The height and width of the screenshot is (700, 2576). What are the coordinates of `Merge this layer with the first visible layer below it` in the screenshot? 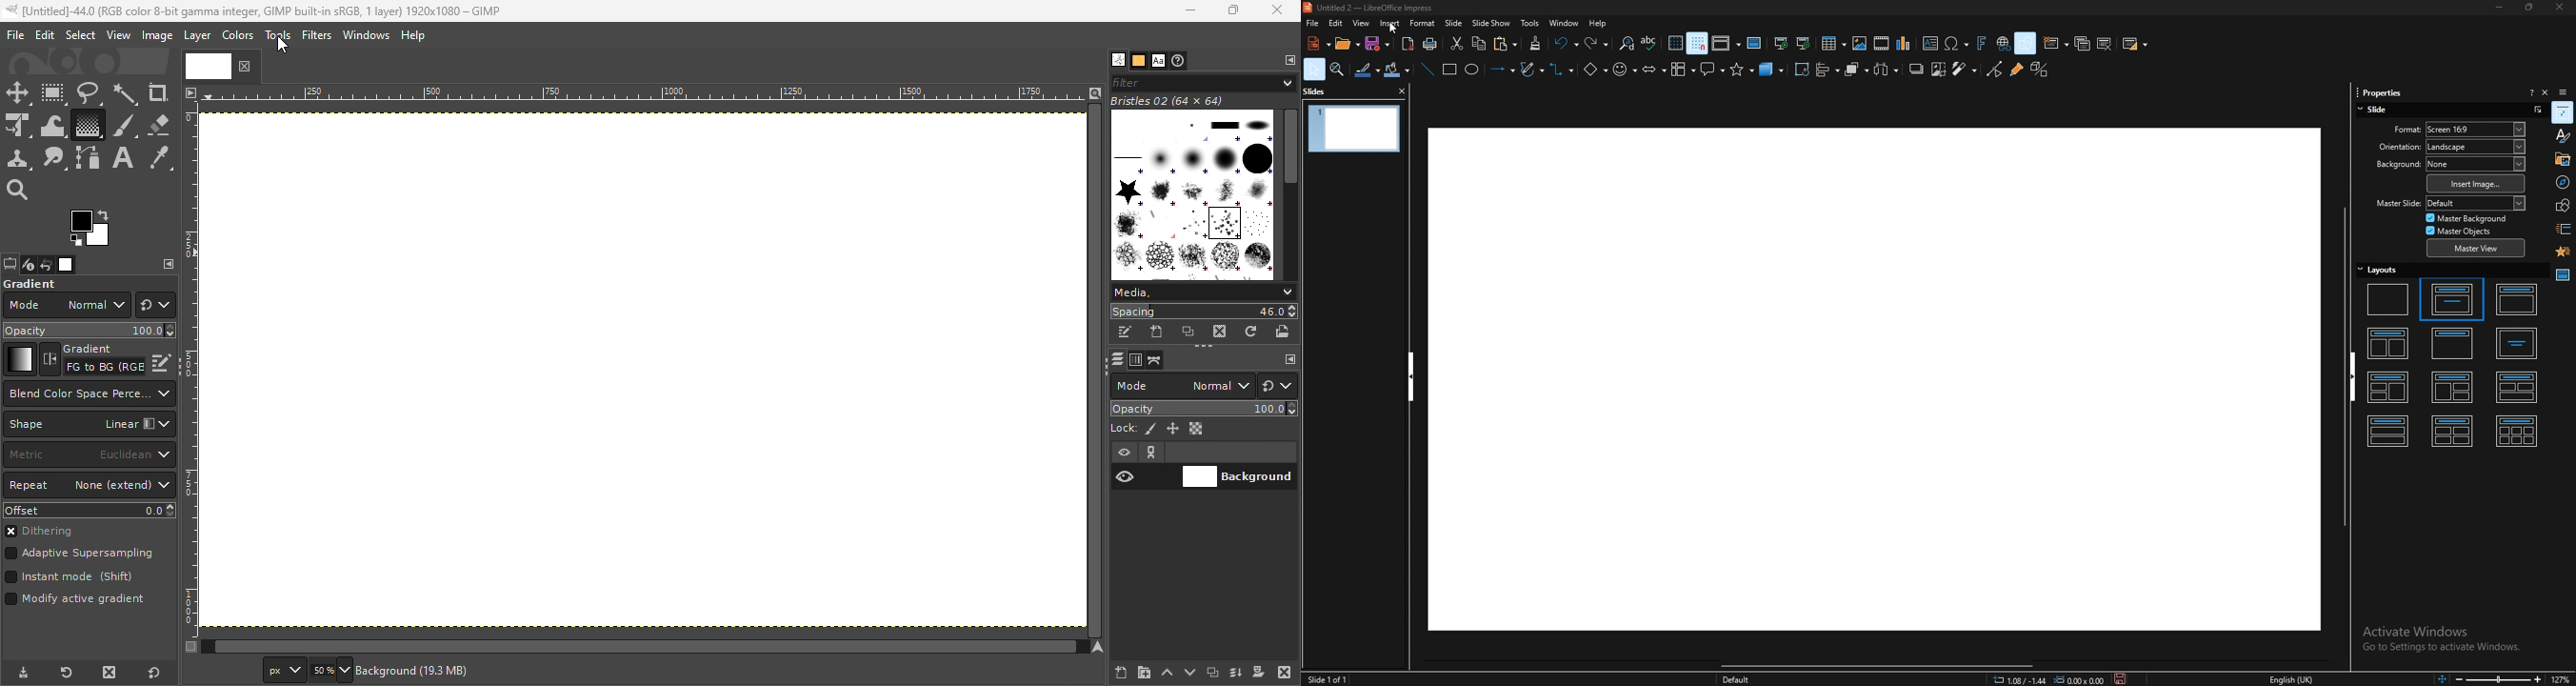 It's located at (1236, 673).